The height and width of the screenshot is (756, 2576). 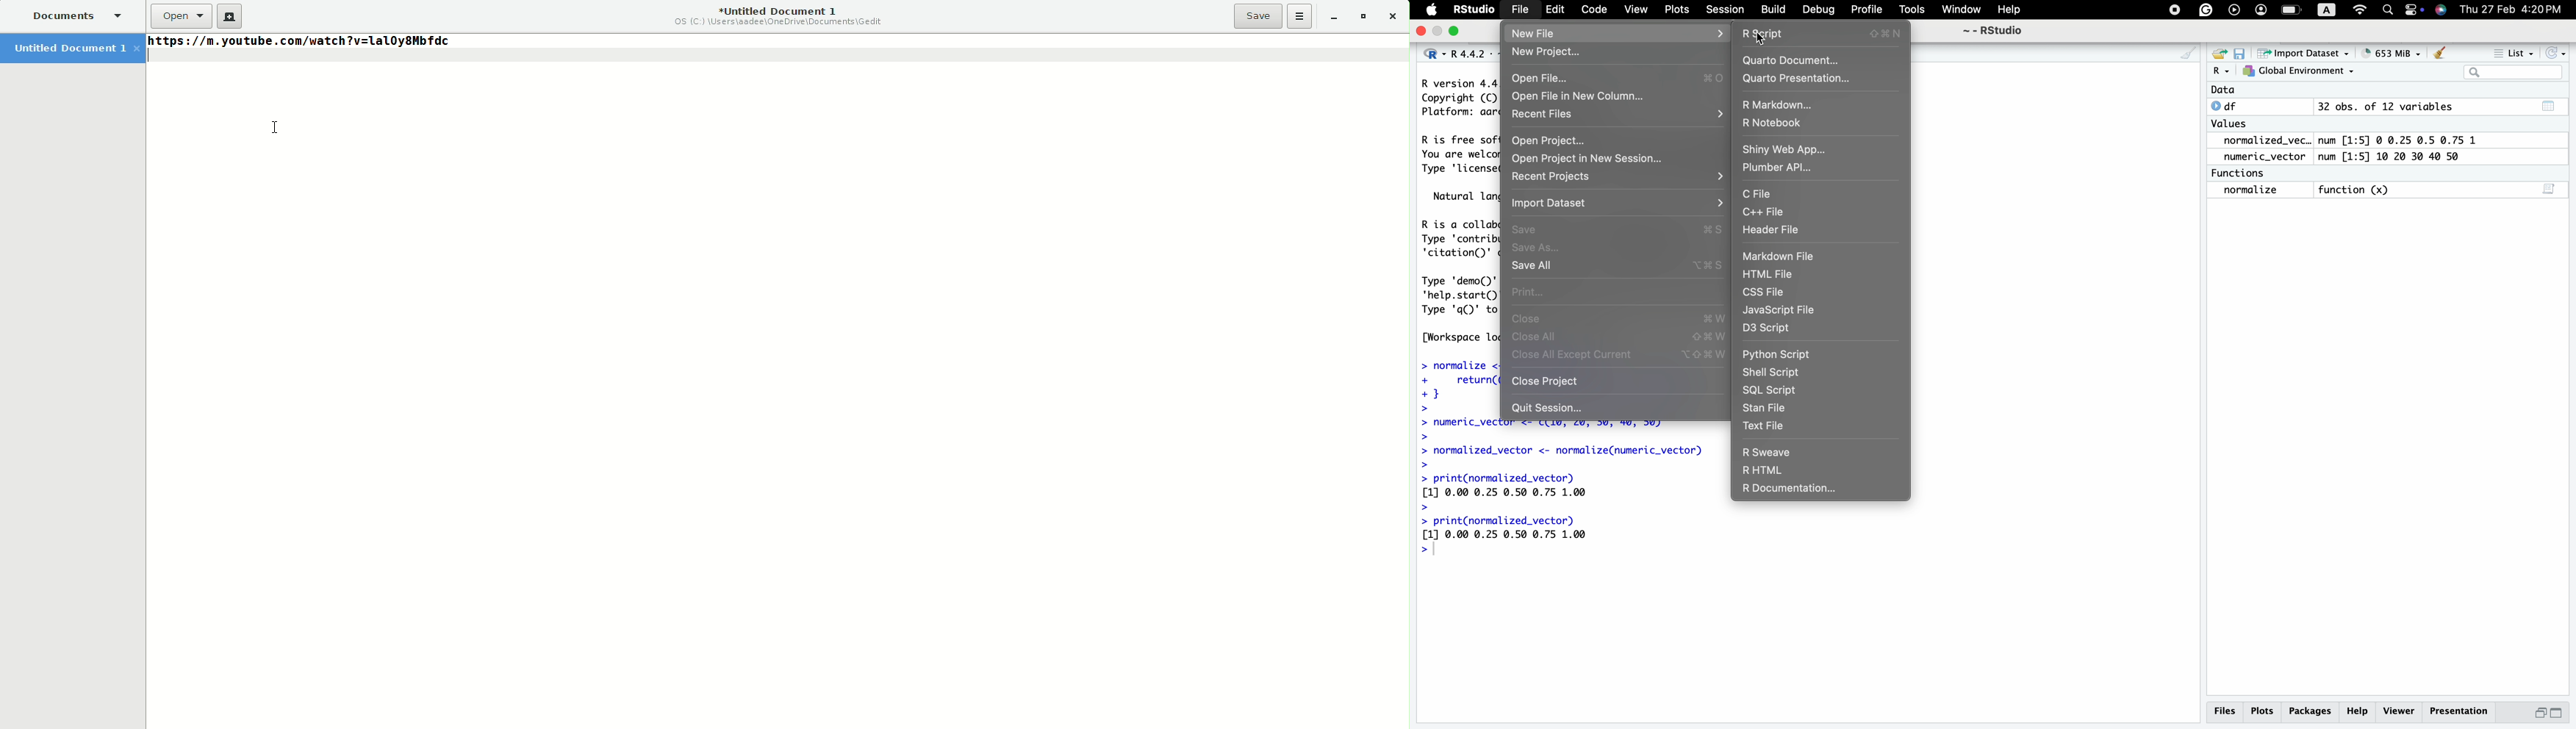 What do you see at coordinates (1475, 11) in the screenshot?
I see `RStudio` at bounding box center [1475, 11].